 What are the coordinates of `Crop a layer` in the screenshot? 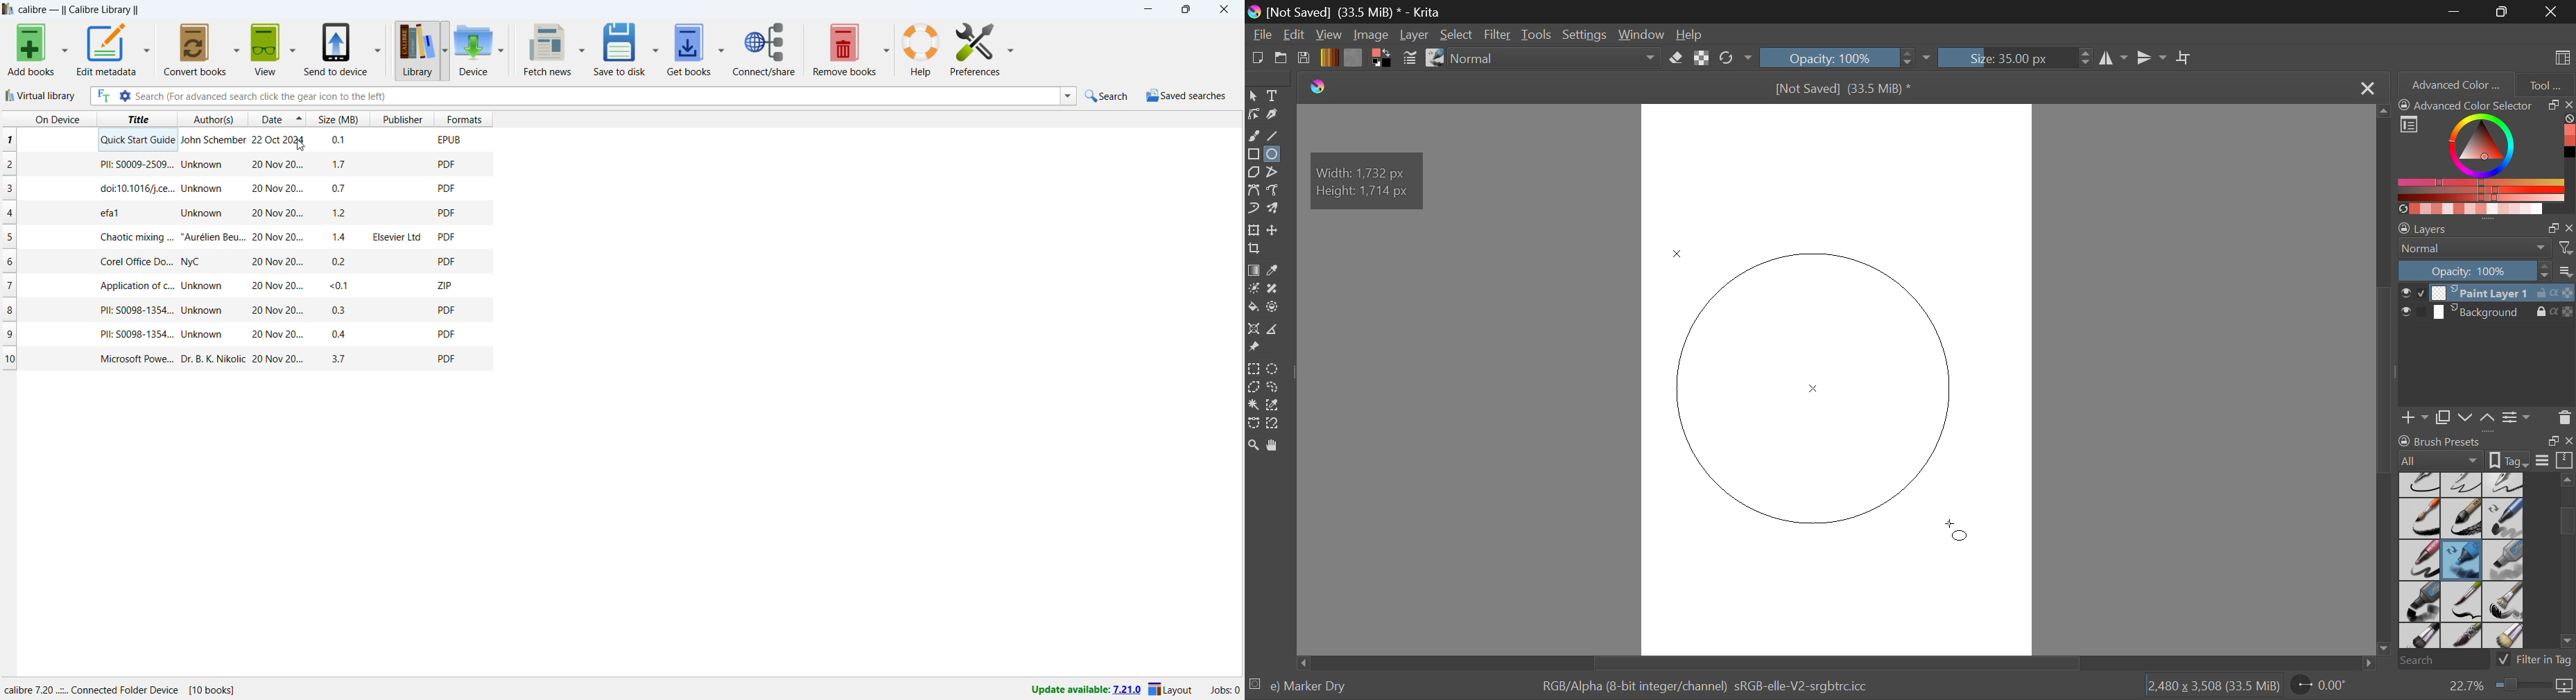 It's located at (1254, 250).